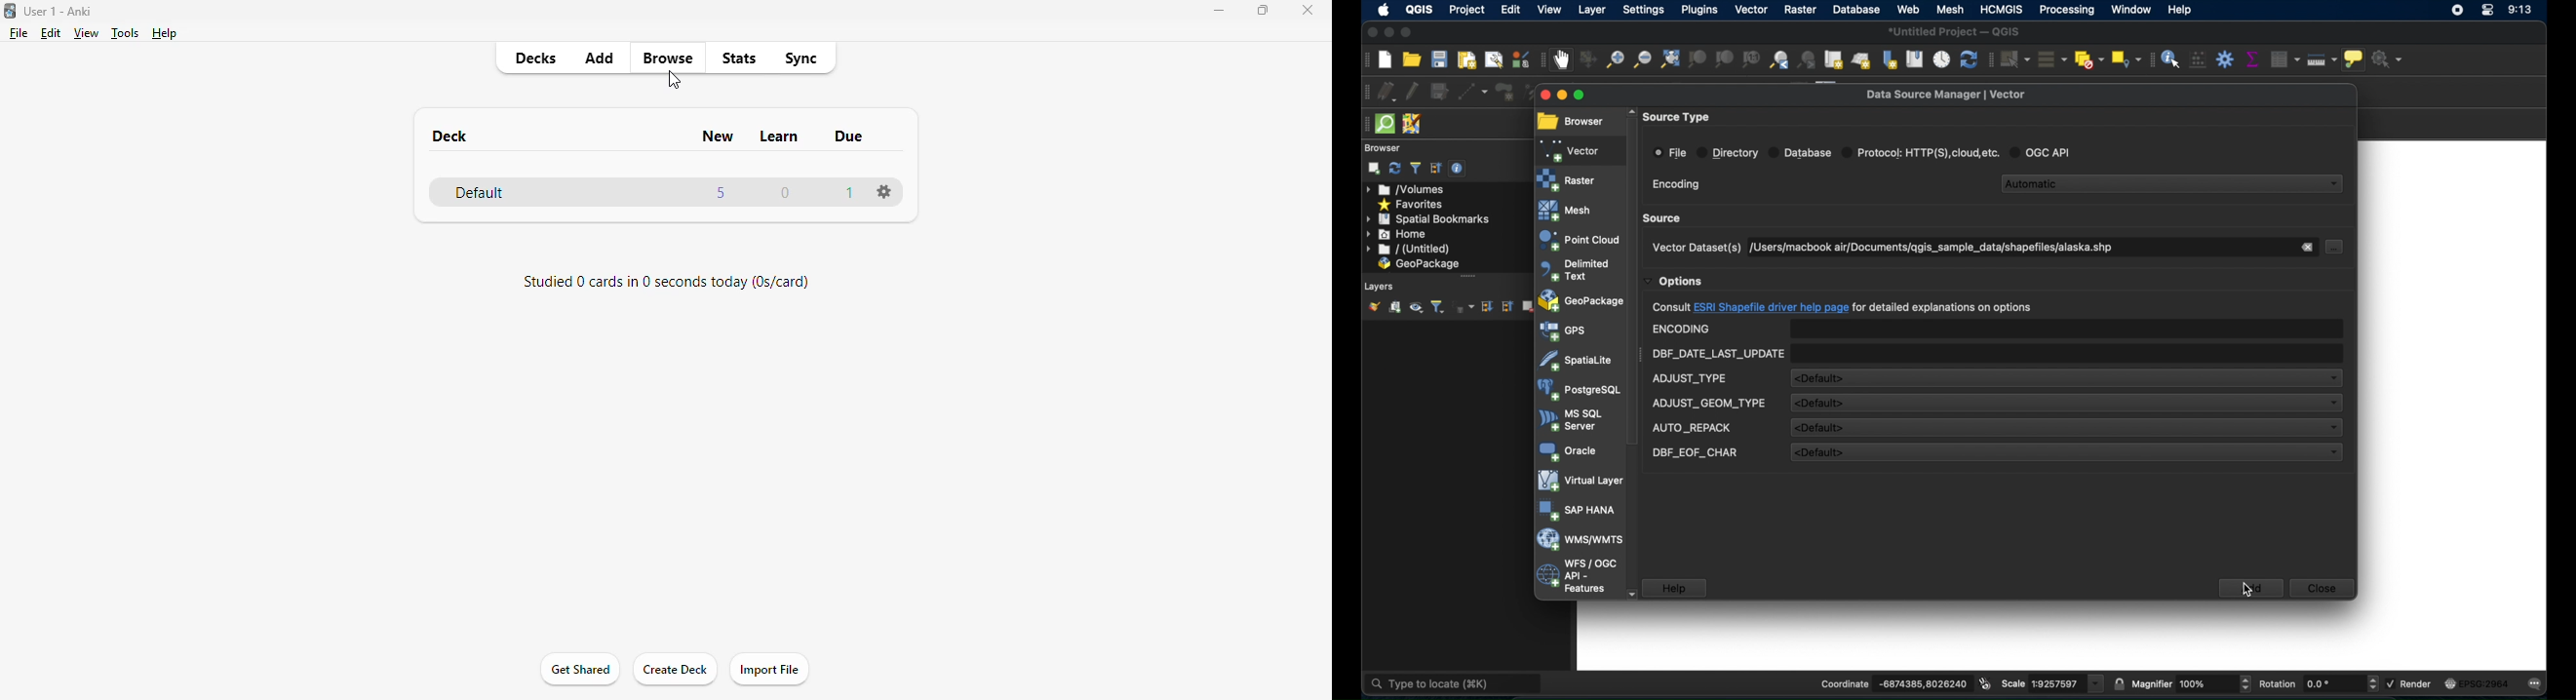 This screenshot has width=2576, height=700. I want to click on minimize, so click(1213, 11).